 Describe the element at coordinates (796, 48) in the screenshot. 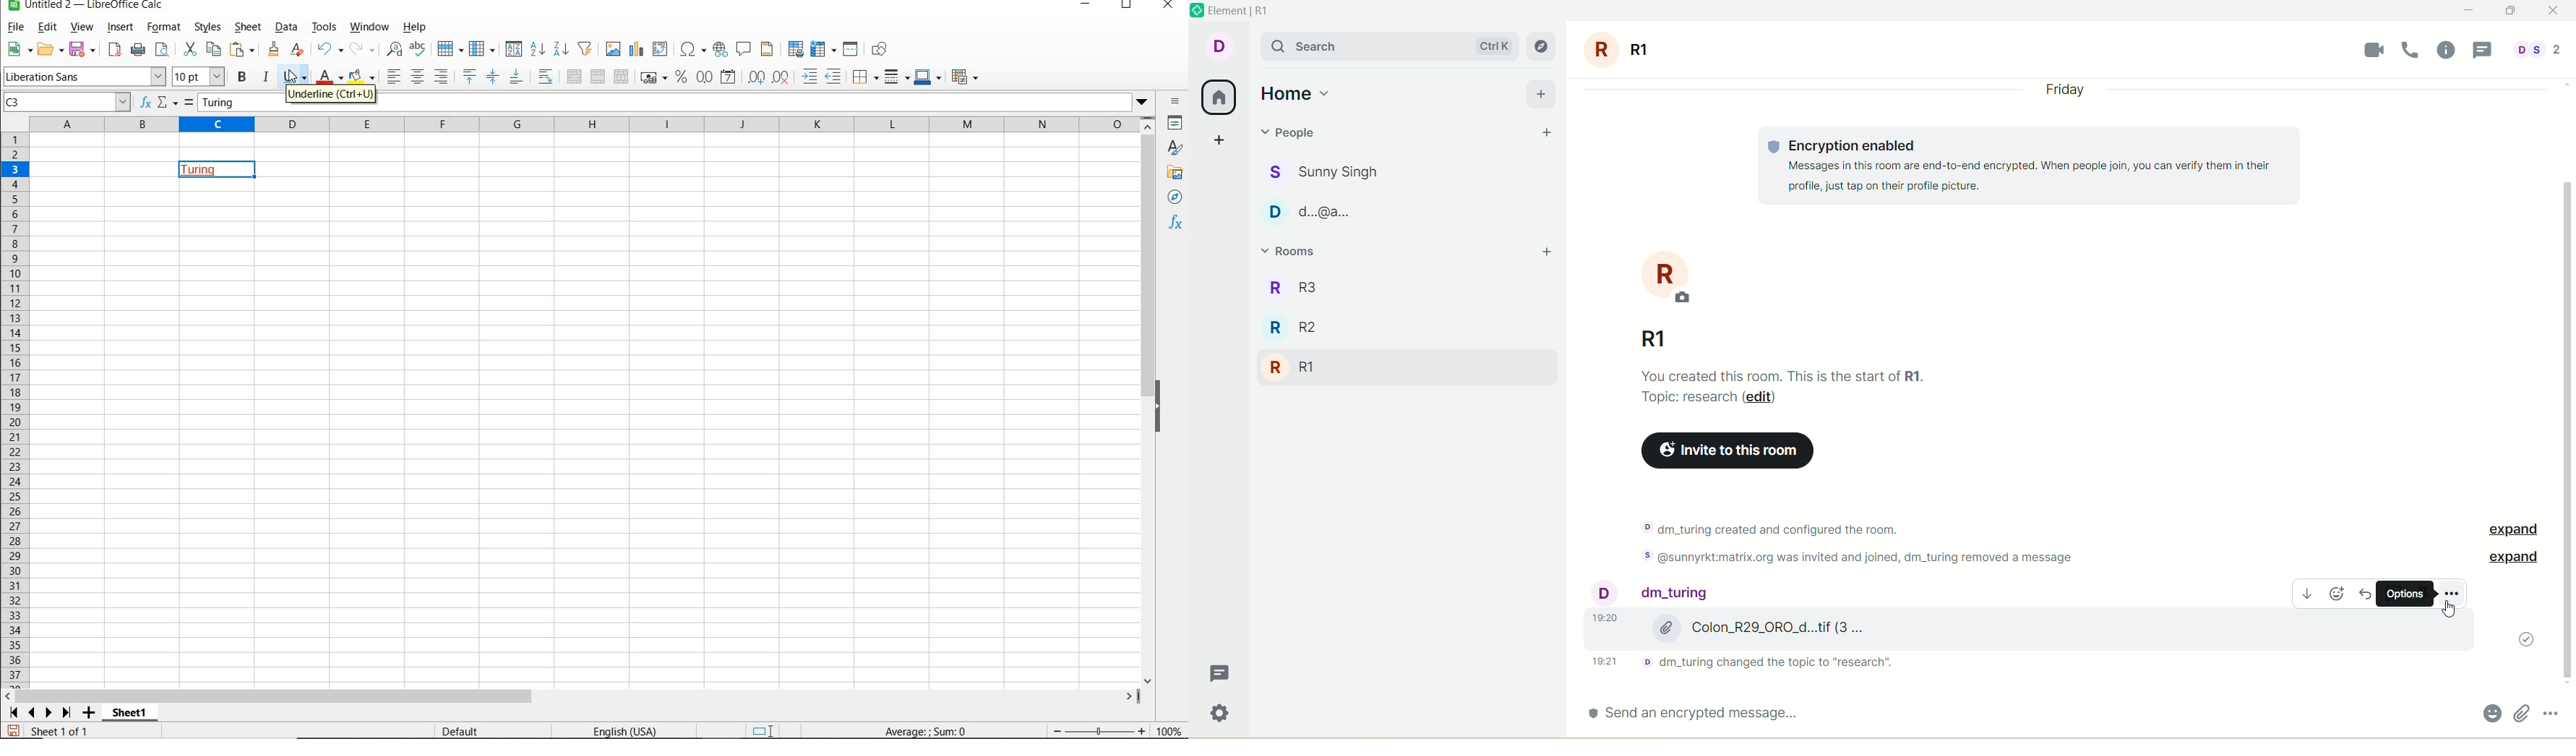

I see `DEFINE PRINT AREA` at that location.